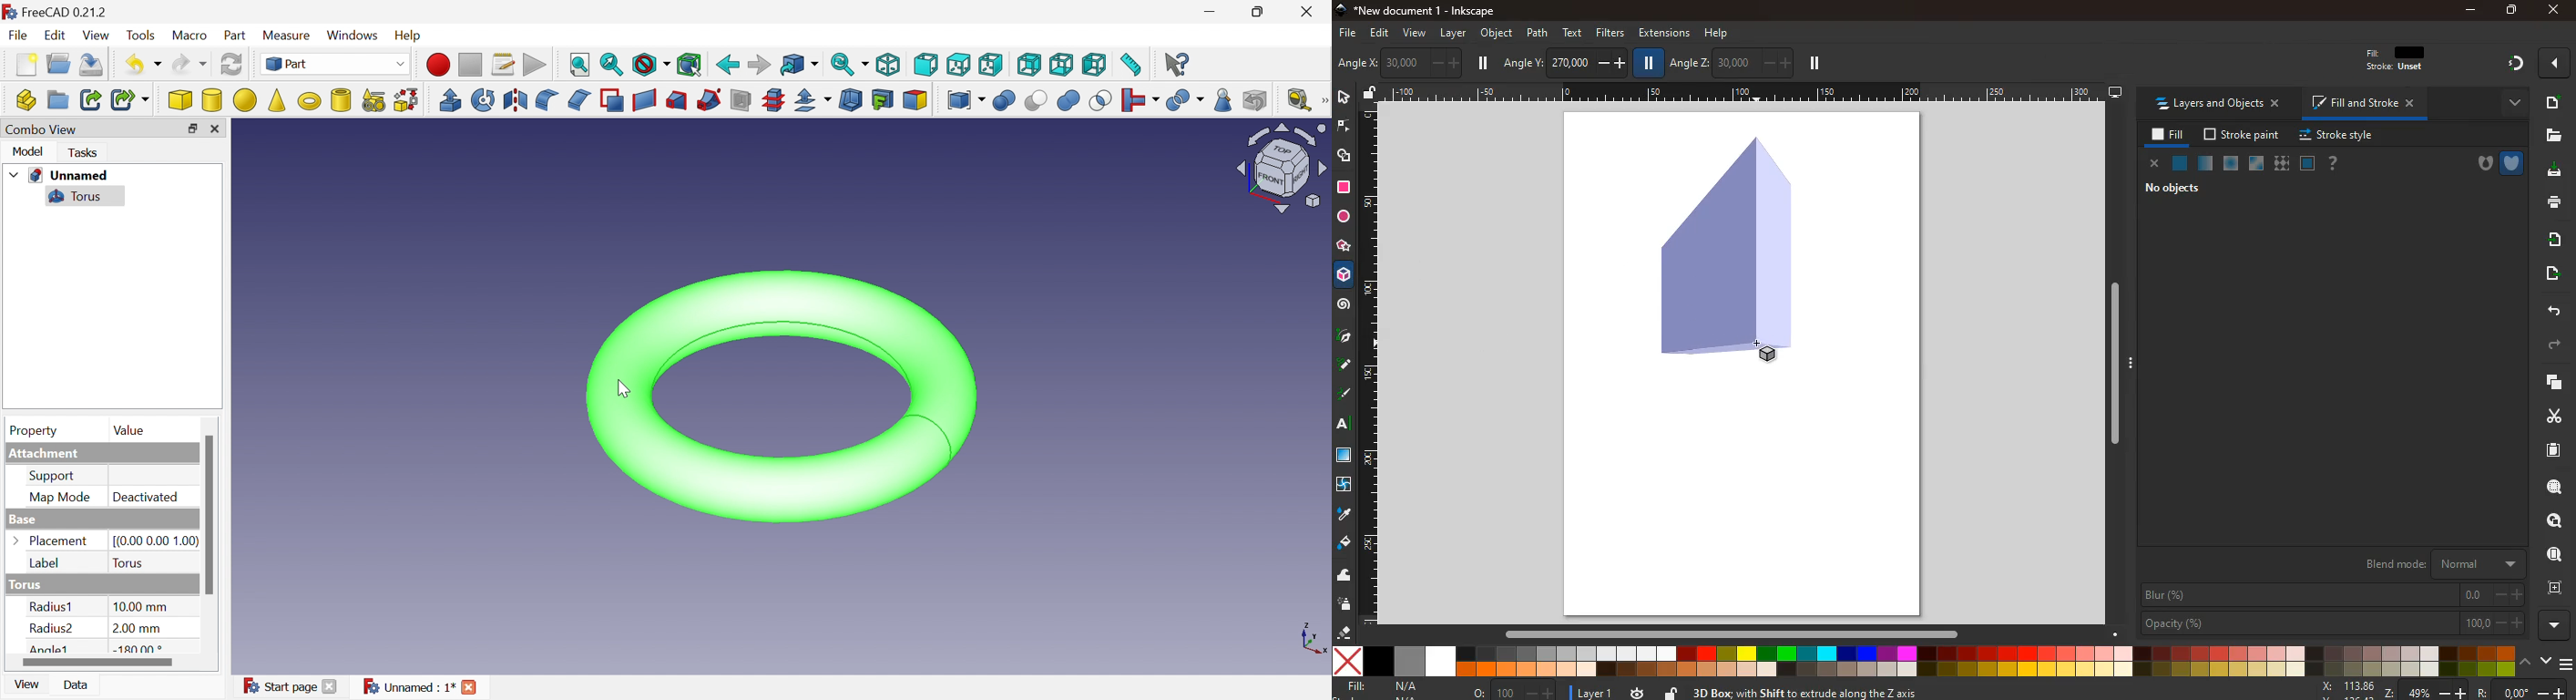  What do you see at coordinates (1178, 64) in the screenshot?
I see `What's this?` at bounding box center [1178, 64].